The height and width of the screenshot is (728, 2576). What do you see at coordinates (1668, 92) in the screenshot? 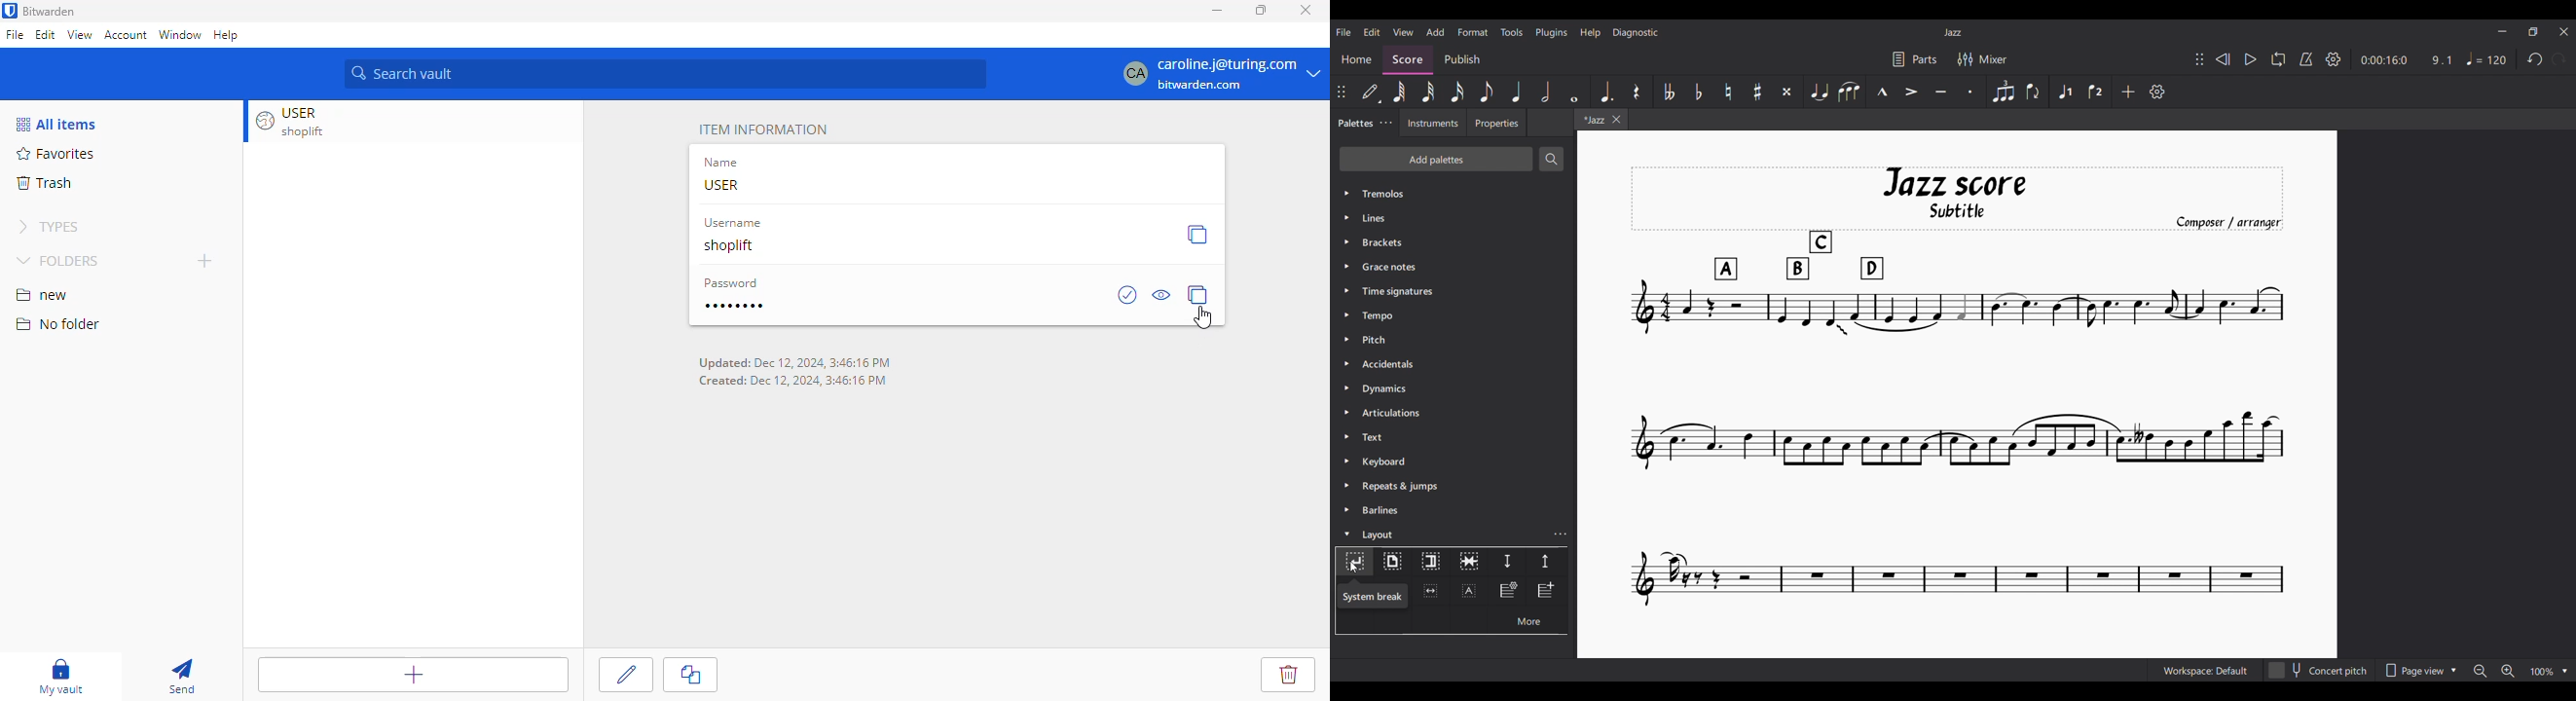
I see `Toggle double flat` at bounding box center [1668, 92].